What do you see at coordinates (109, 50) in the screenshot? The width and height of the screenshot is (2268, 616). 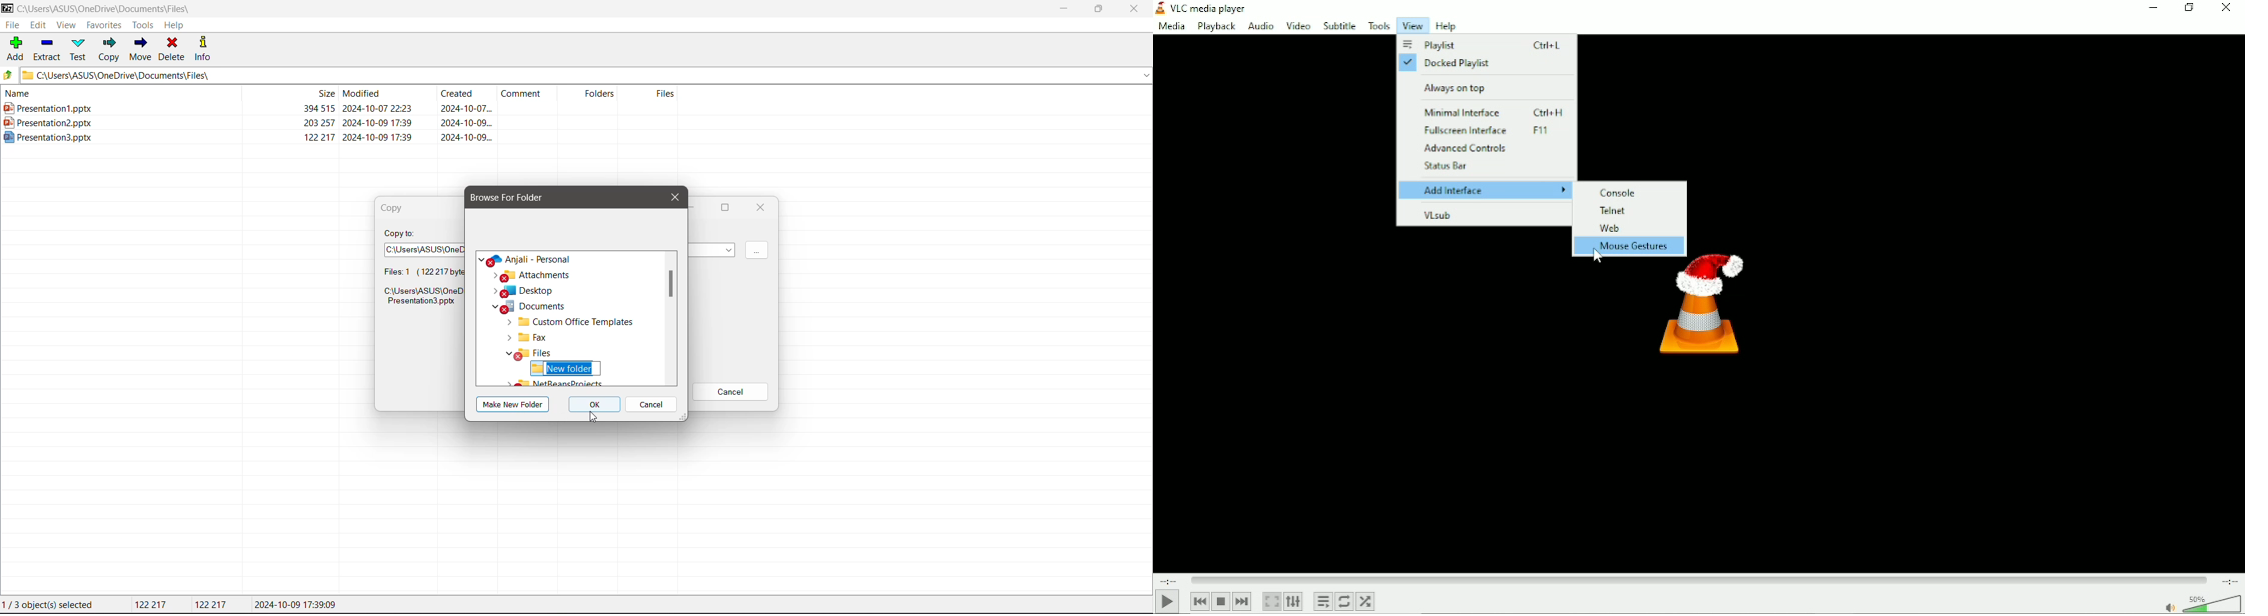 I see `Copy` at bounding box center [109, 50].